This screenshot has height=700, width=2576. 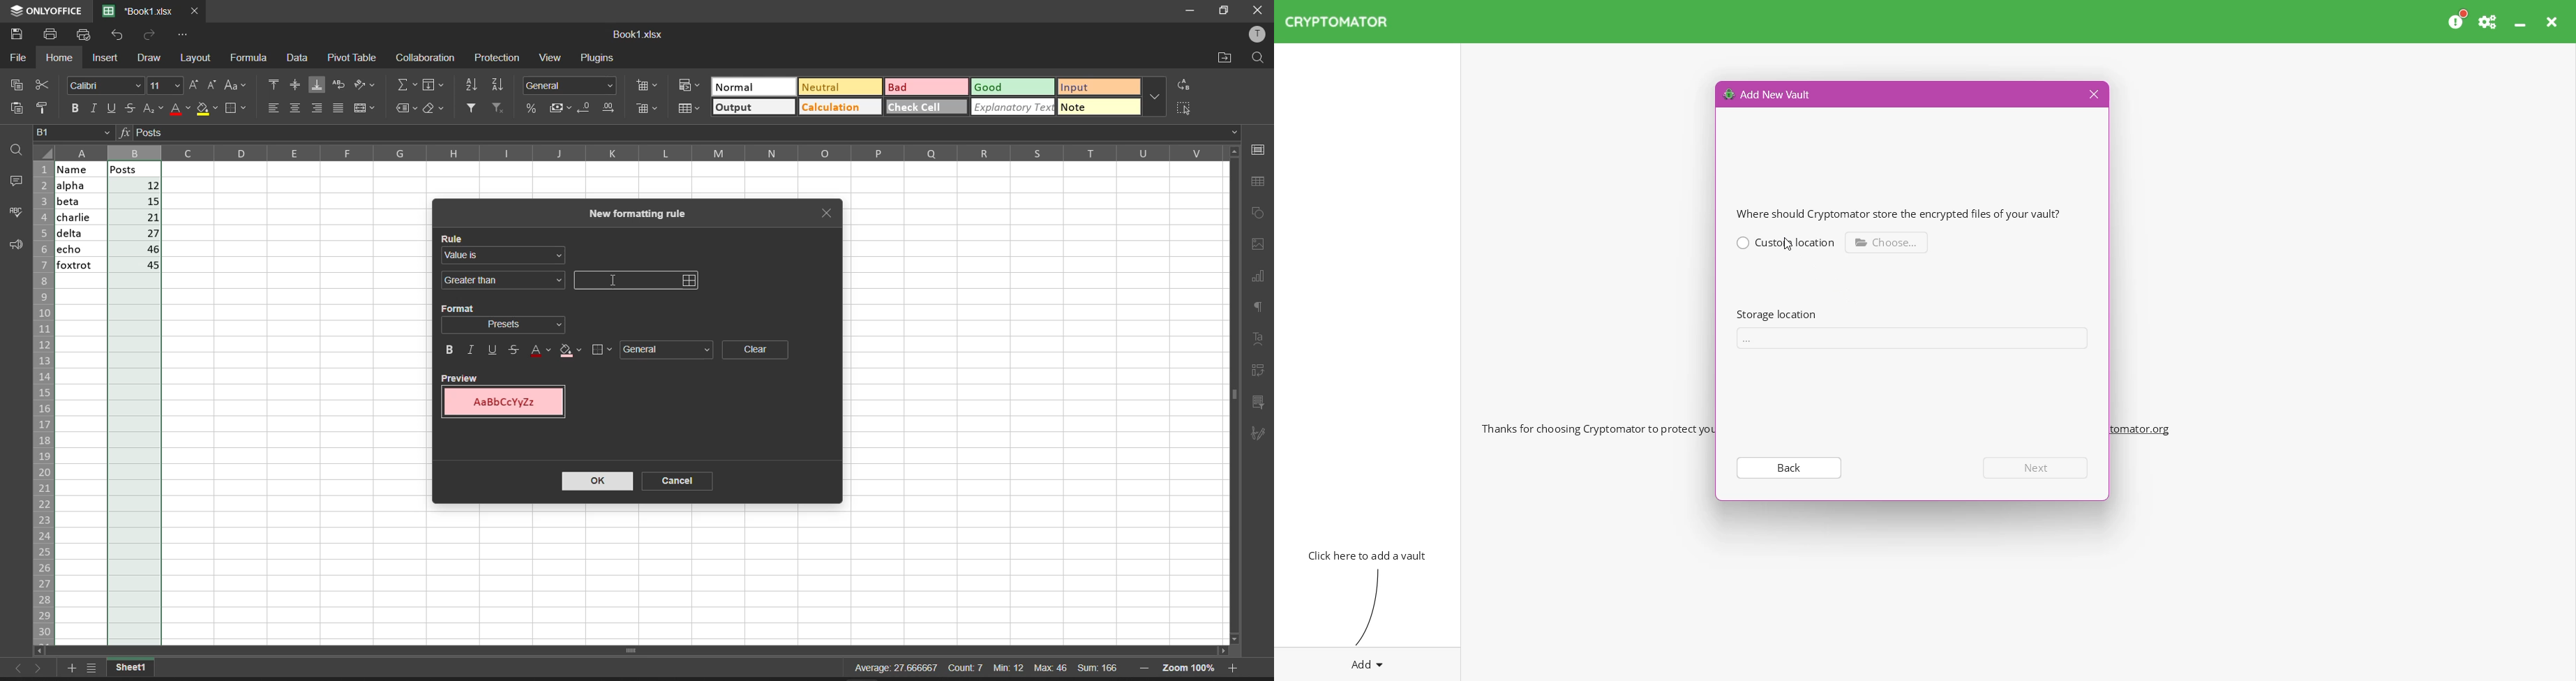 I want to click on user profile, so click(x=1259, y=35).